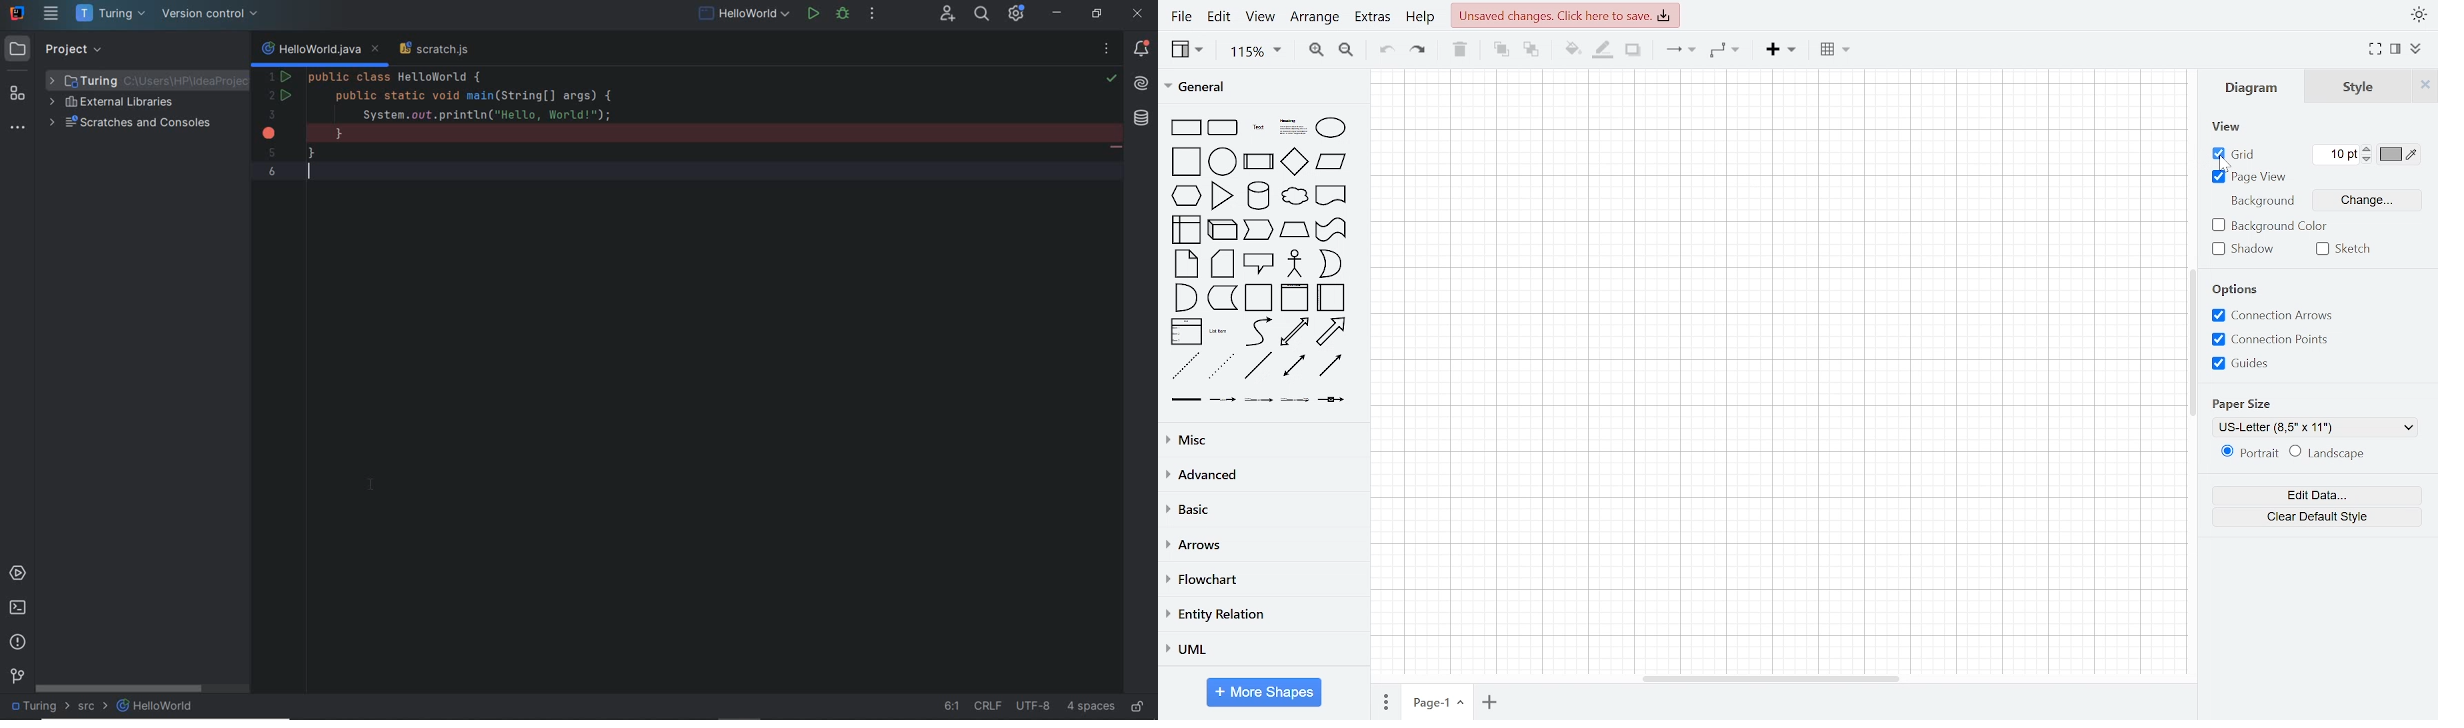 The width and height of the screenshot is (2464, 728). What do you see at coordinates (2416, 49) in the screenshot?
I see `collapse` at bounding box center [2416, 49].